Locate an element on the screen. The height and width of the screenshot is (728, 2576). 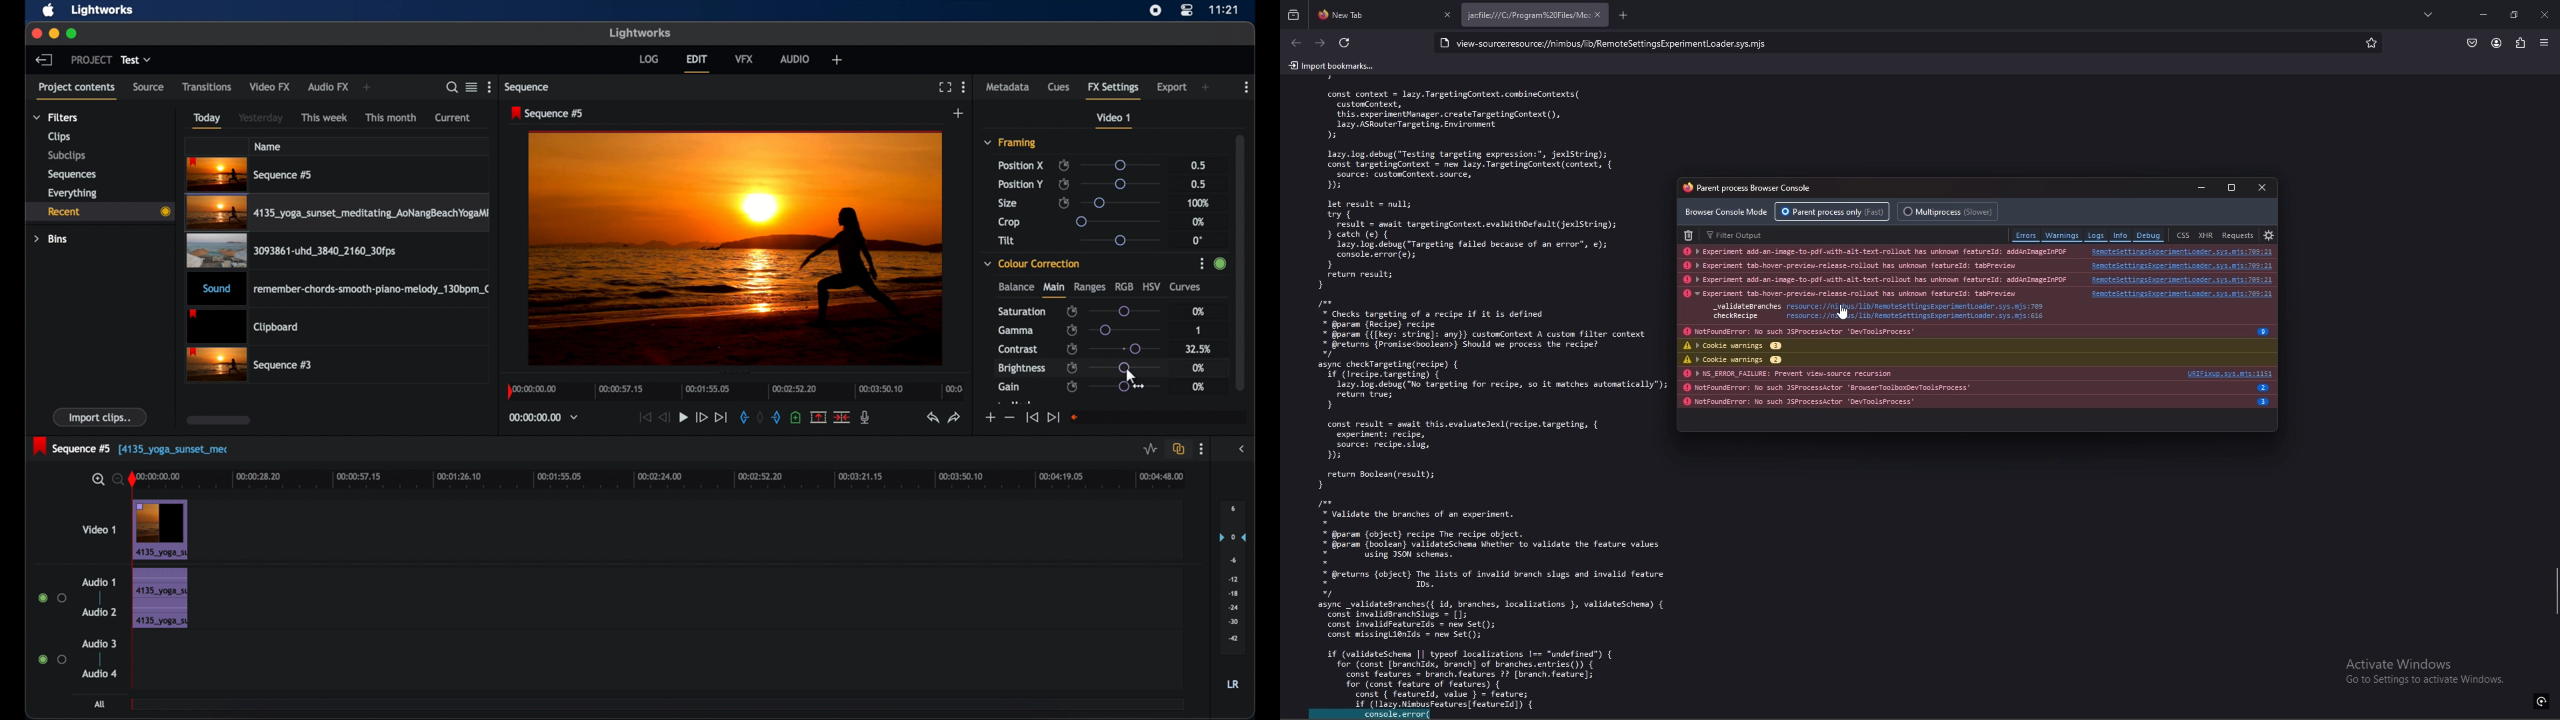
everything is located at coordinates (72, 193).